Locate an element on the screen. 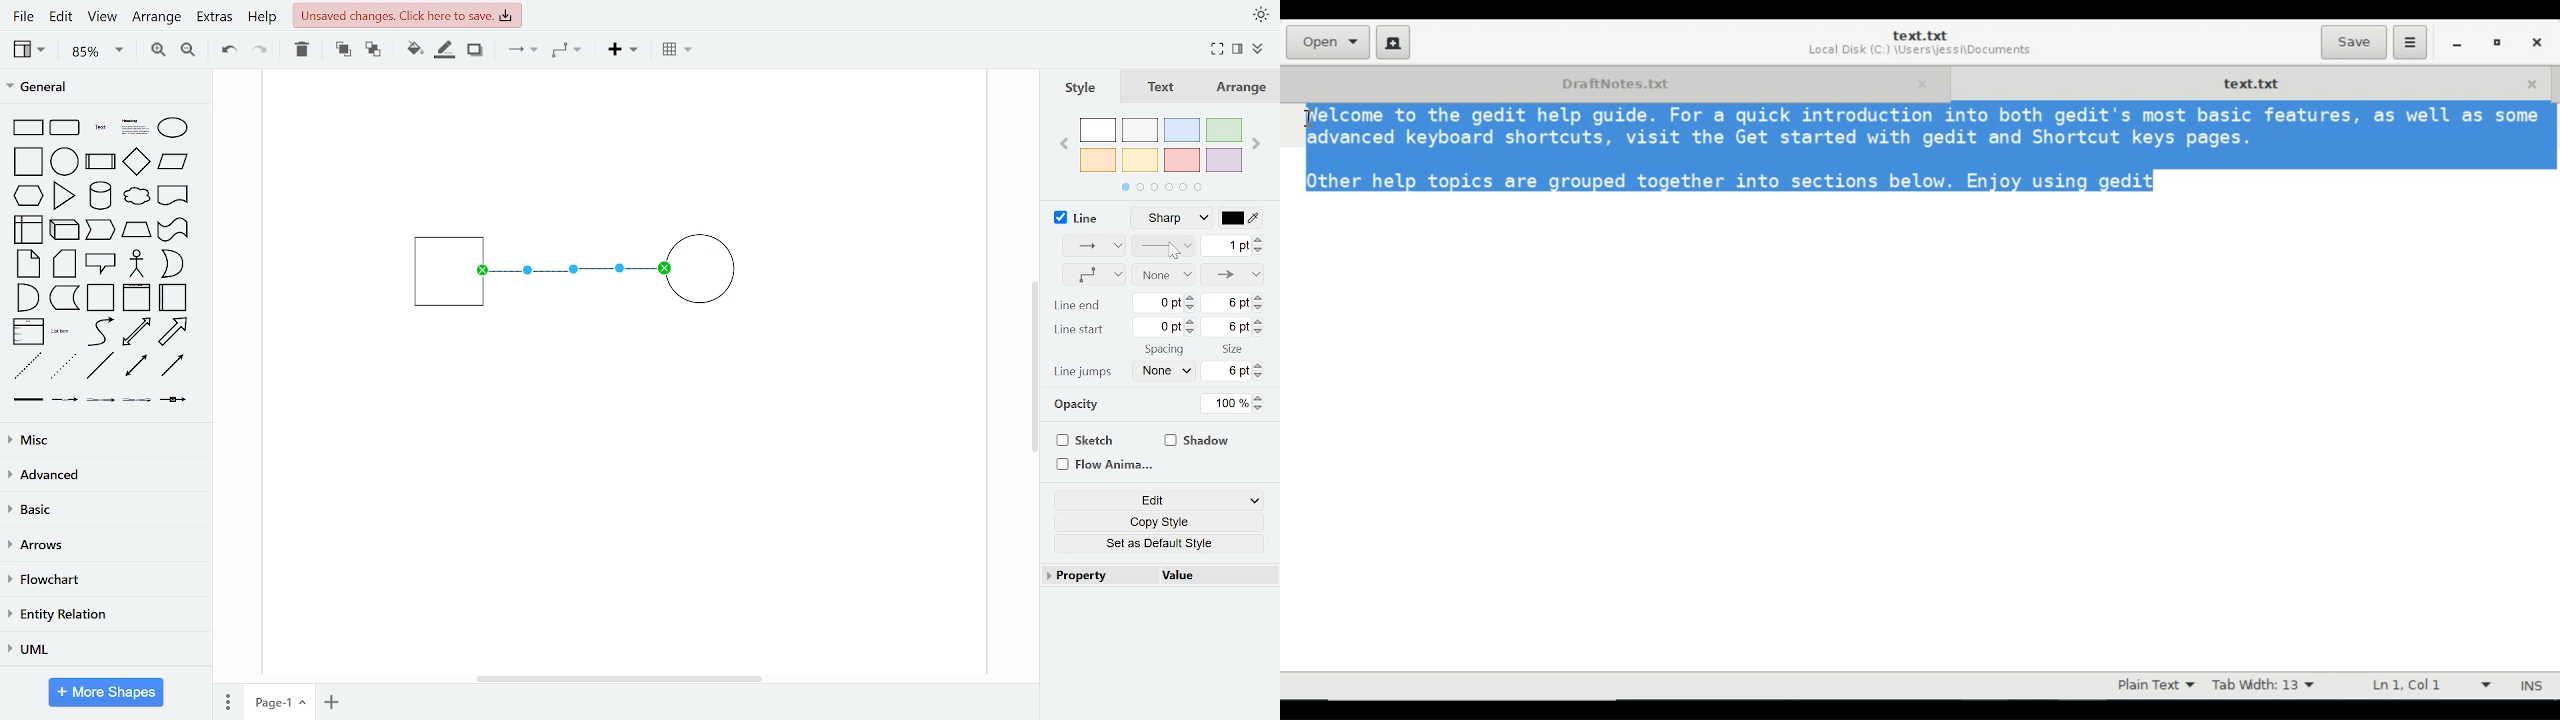 The width and height of the screenshot is (2576, 728). line style is located at coordinates (1170, 219).